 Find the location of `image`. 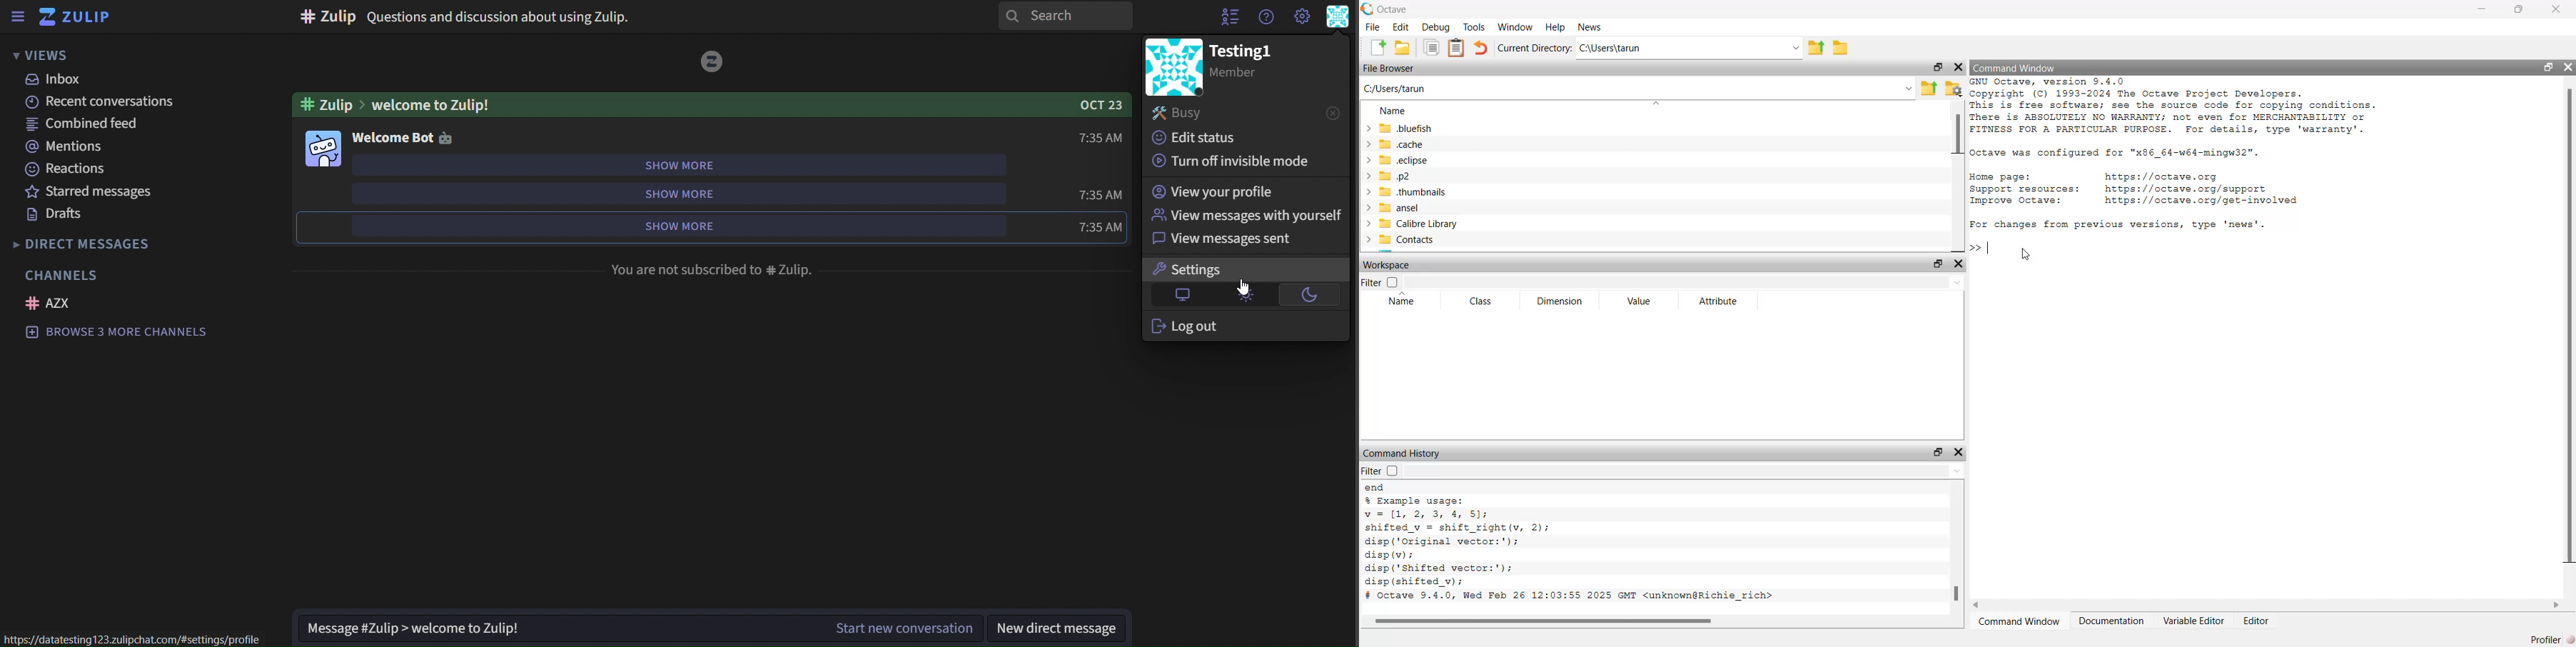

image is located at coordinates (1173, 66).